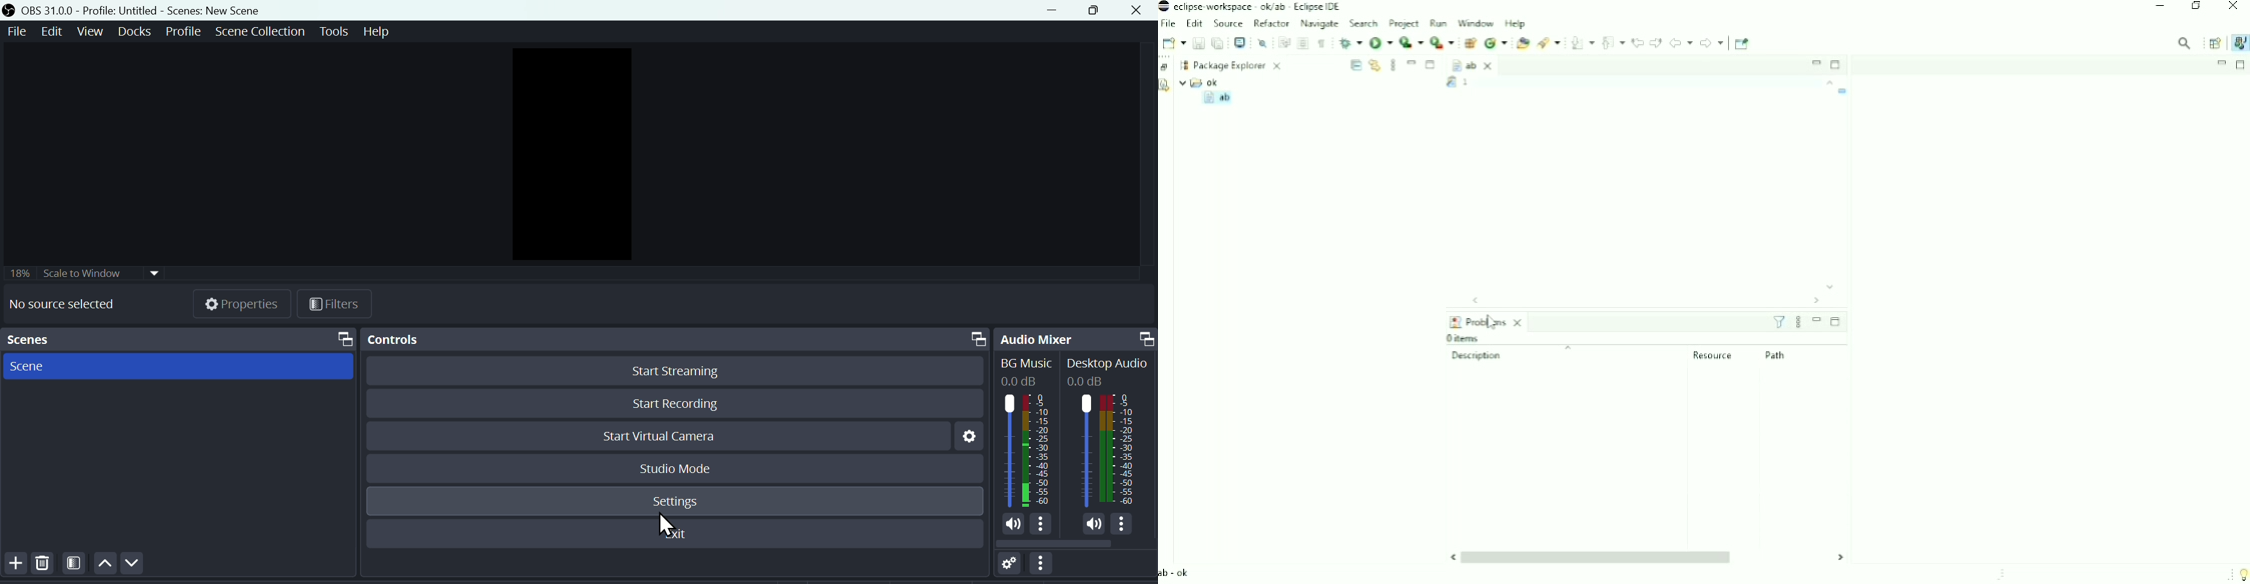 The image size is (2268, 588). What do you see at coordinates (675, 502) in the screenshot?
I see `Settings` at bounding box center [675, 502].